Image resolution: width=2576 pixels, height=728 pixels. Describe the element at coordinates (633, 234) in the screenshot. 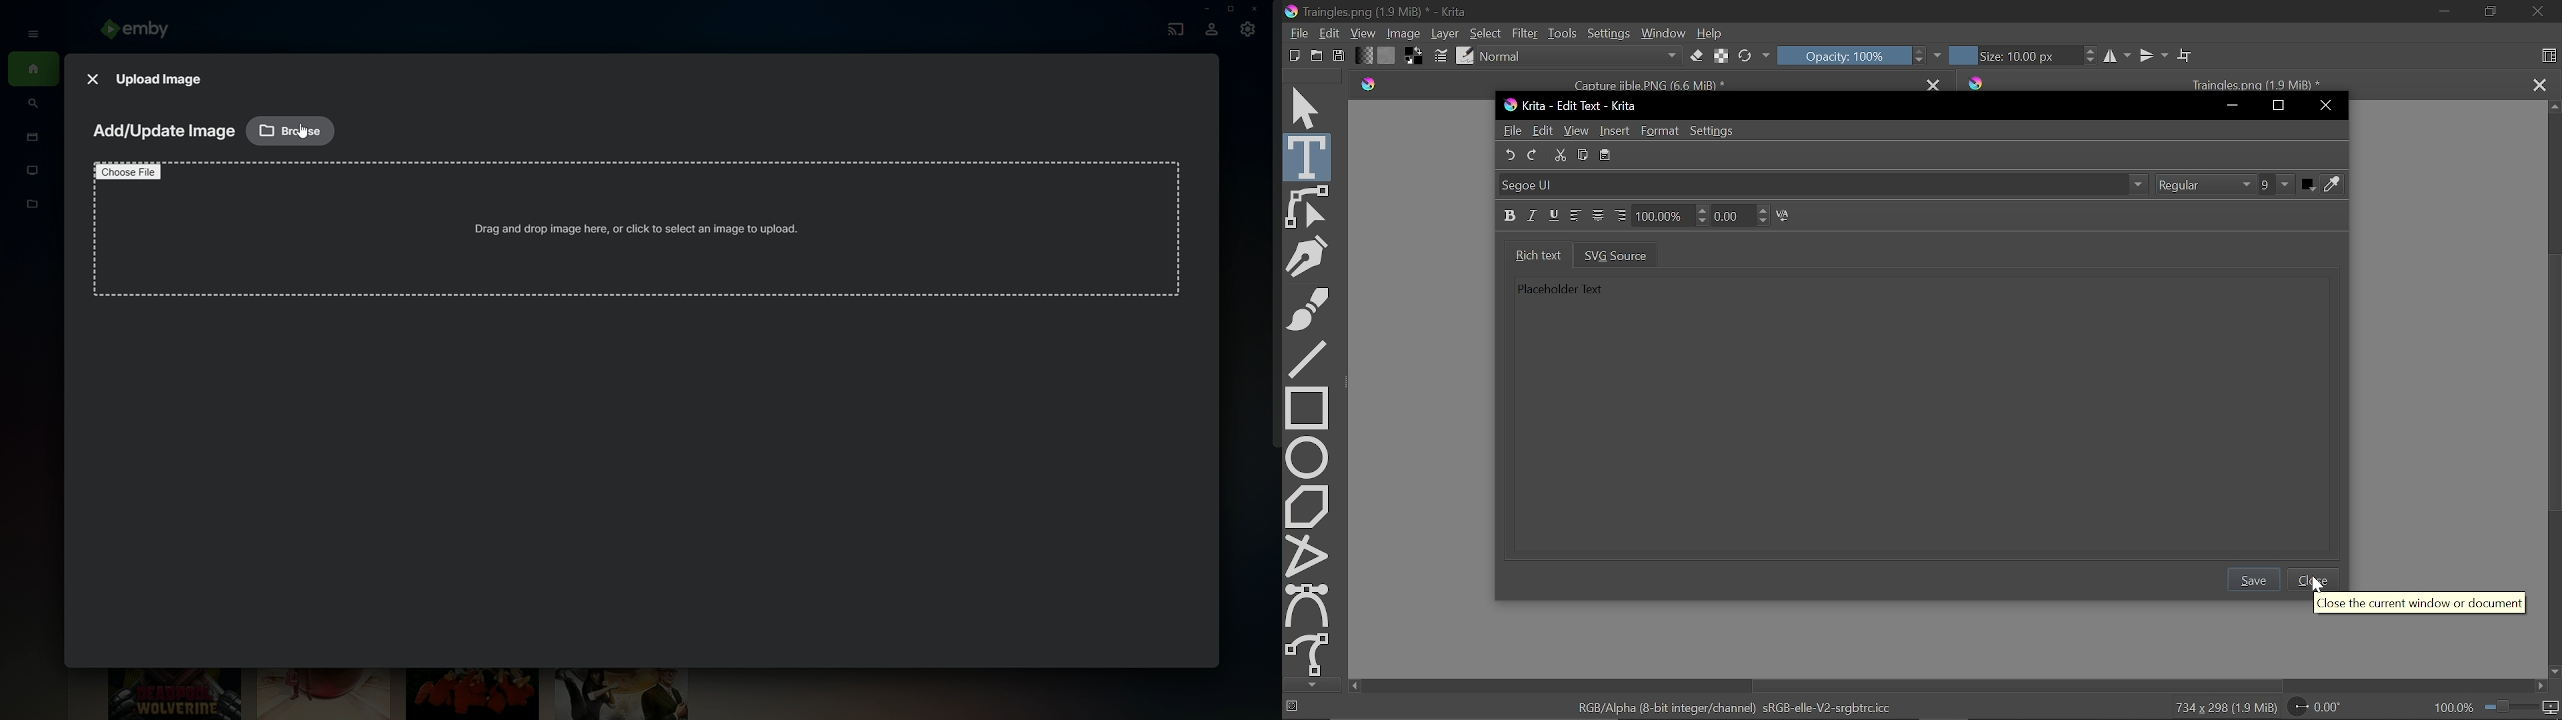

I see `Upload Box` at that location.